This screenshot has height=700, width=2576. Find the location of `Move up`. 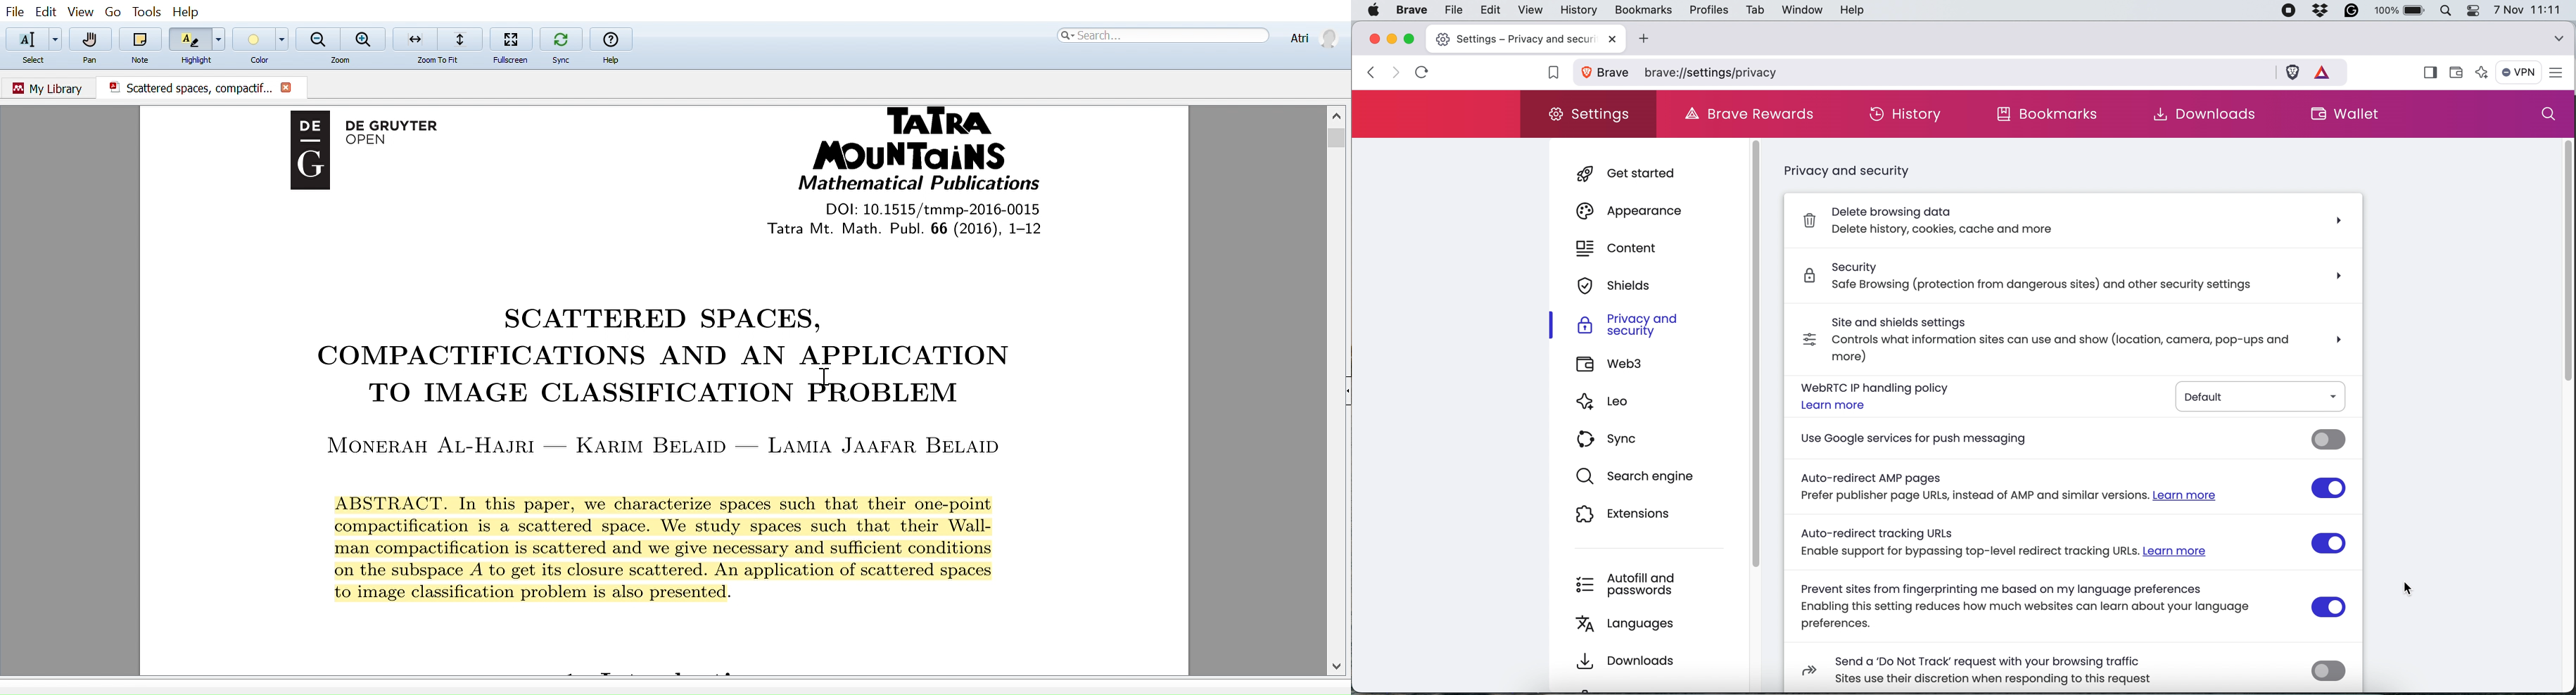

Move up is located at coordinates (1338, 113).